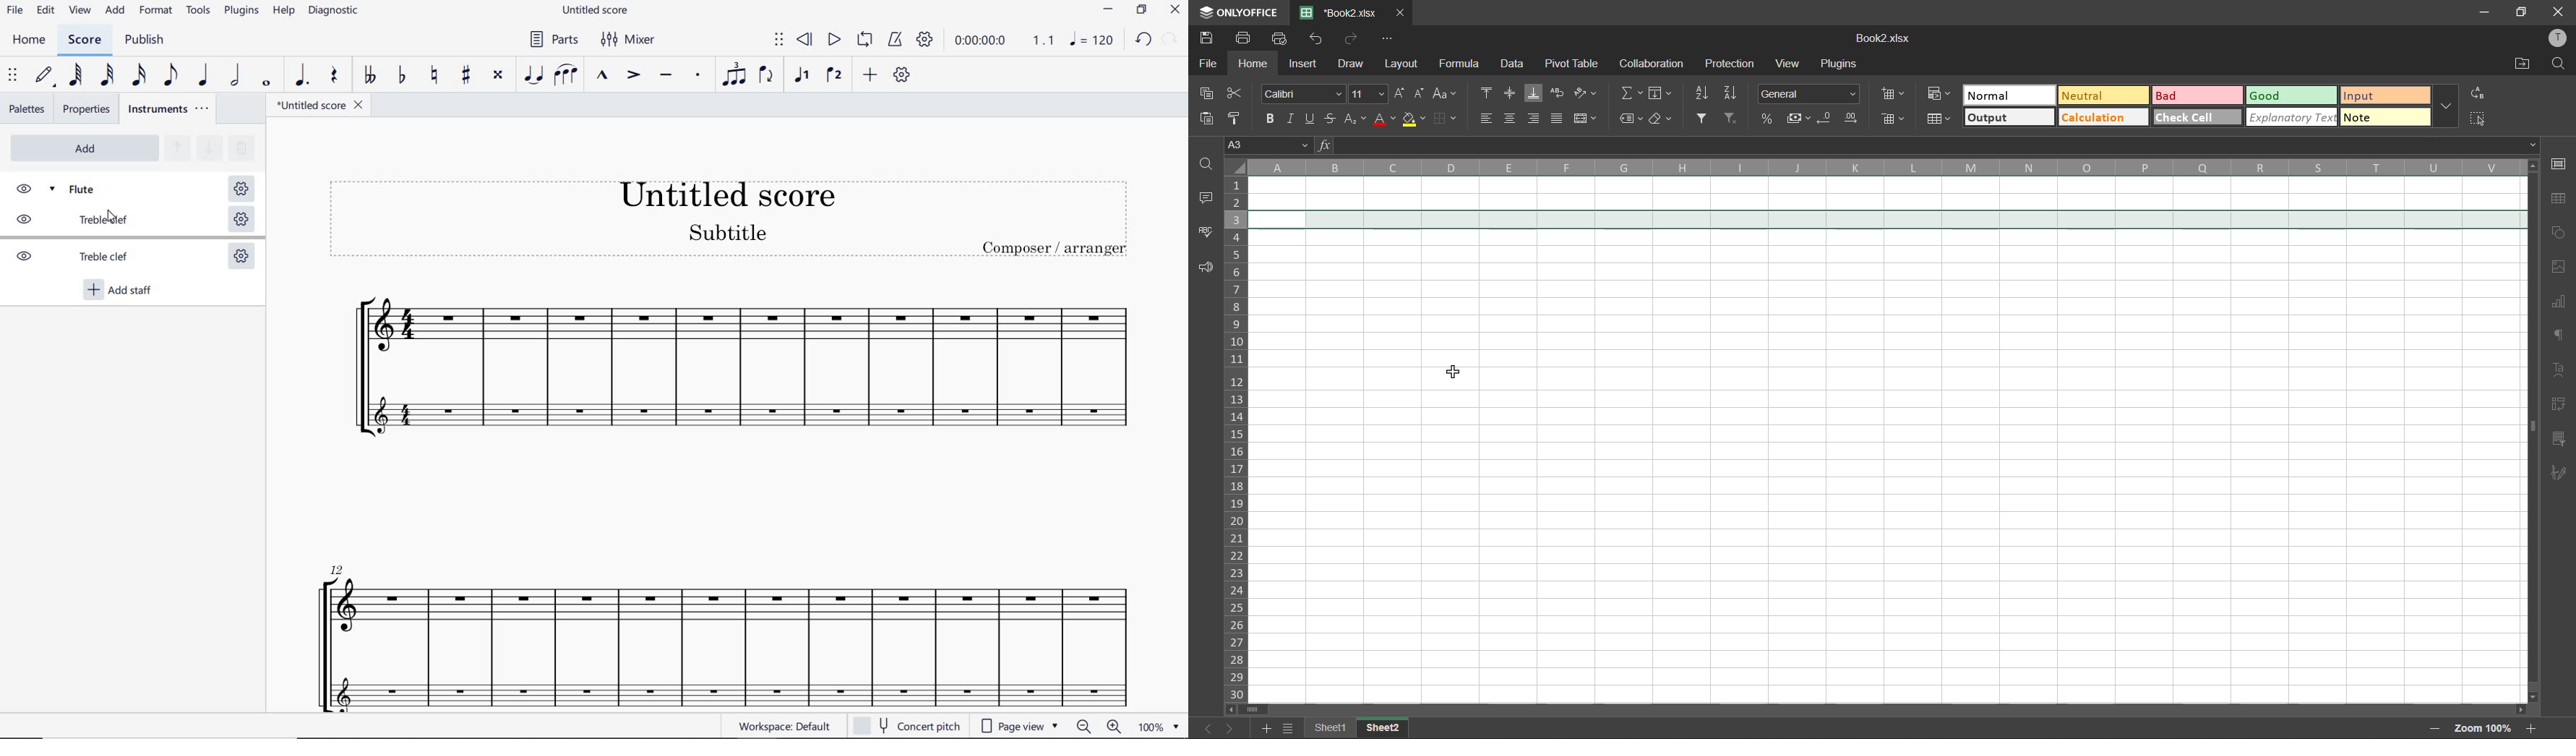 Image resolution: width=2576 pixels, height=756 pixels. Describe the element at coordinates (1289, 728) in the screenshot. I see `sheet list` at that location.